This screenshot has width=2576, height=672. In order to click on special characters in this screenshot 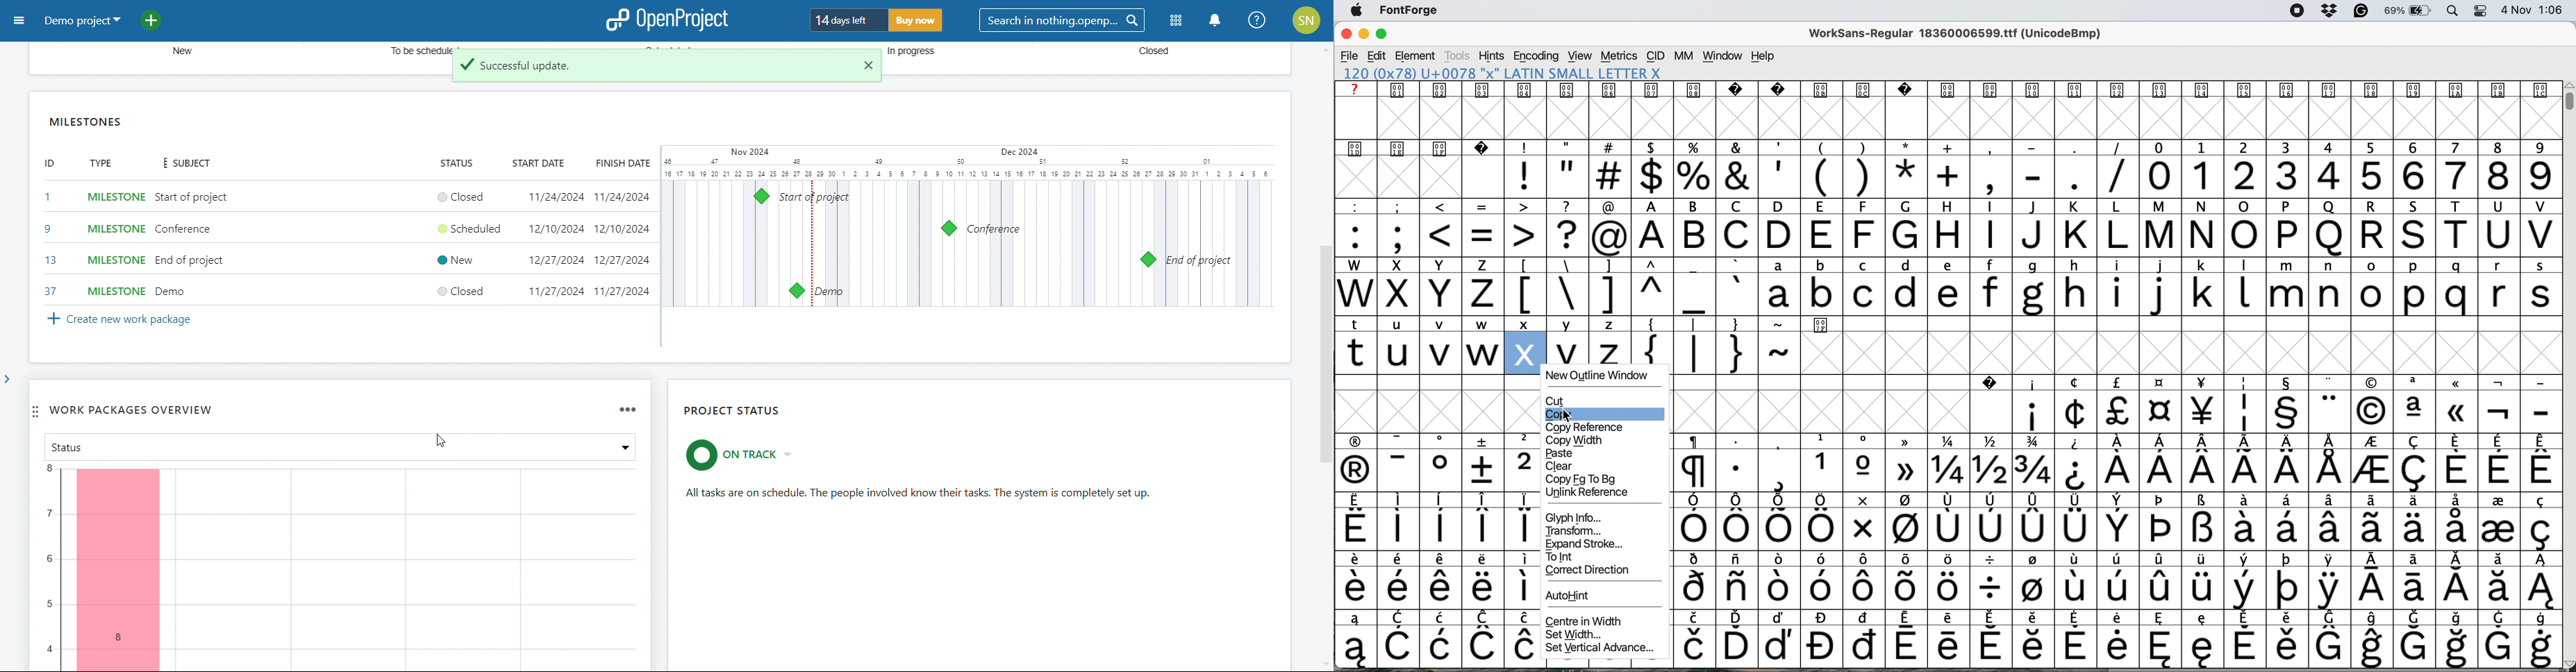, I will do `click(2117, 647)`.